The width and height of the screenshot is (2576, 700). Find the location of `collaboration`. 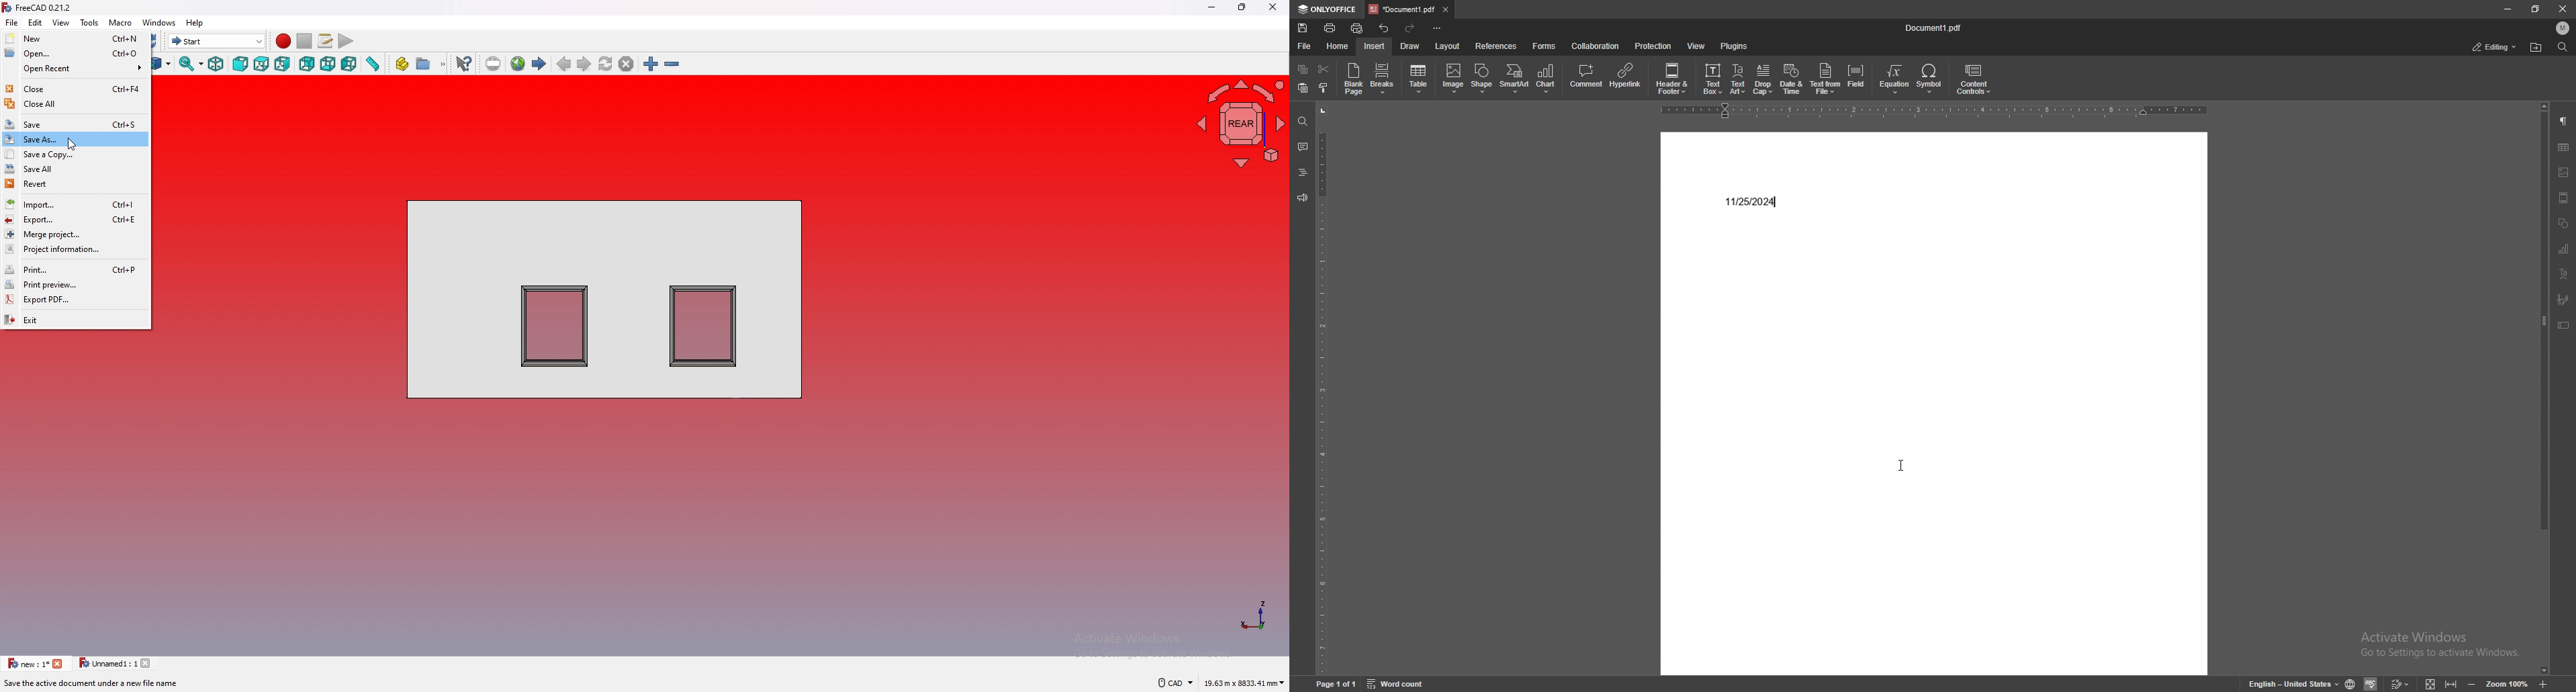

collaboration is located at coordinates (1595, 46).